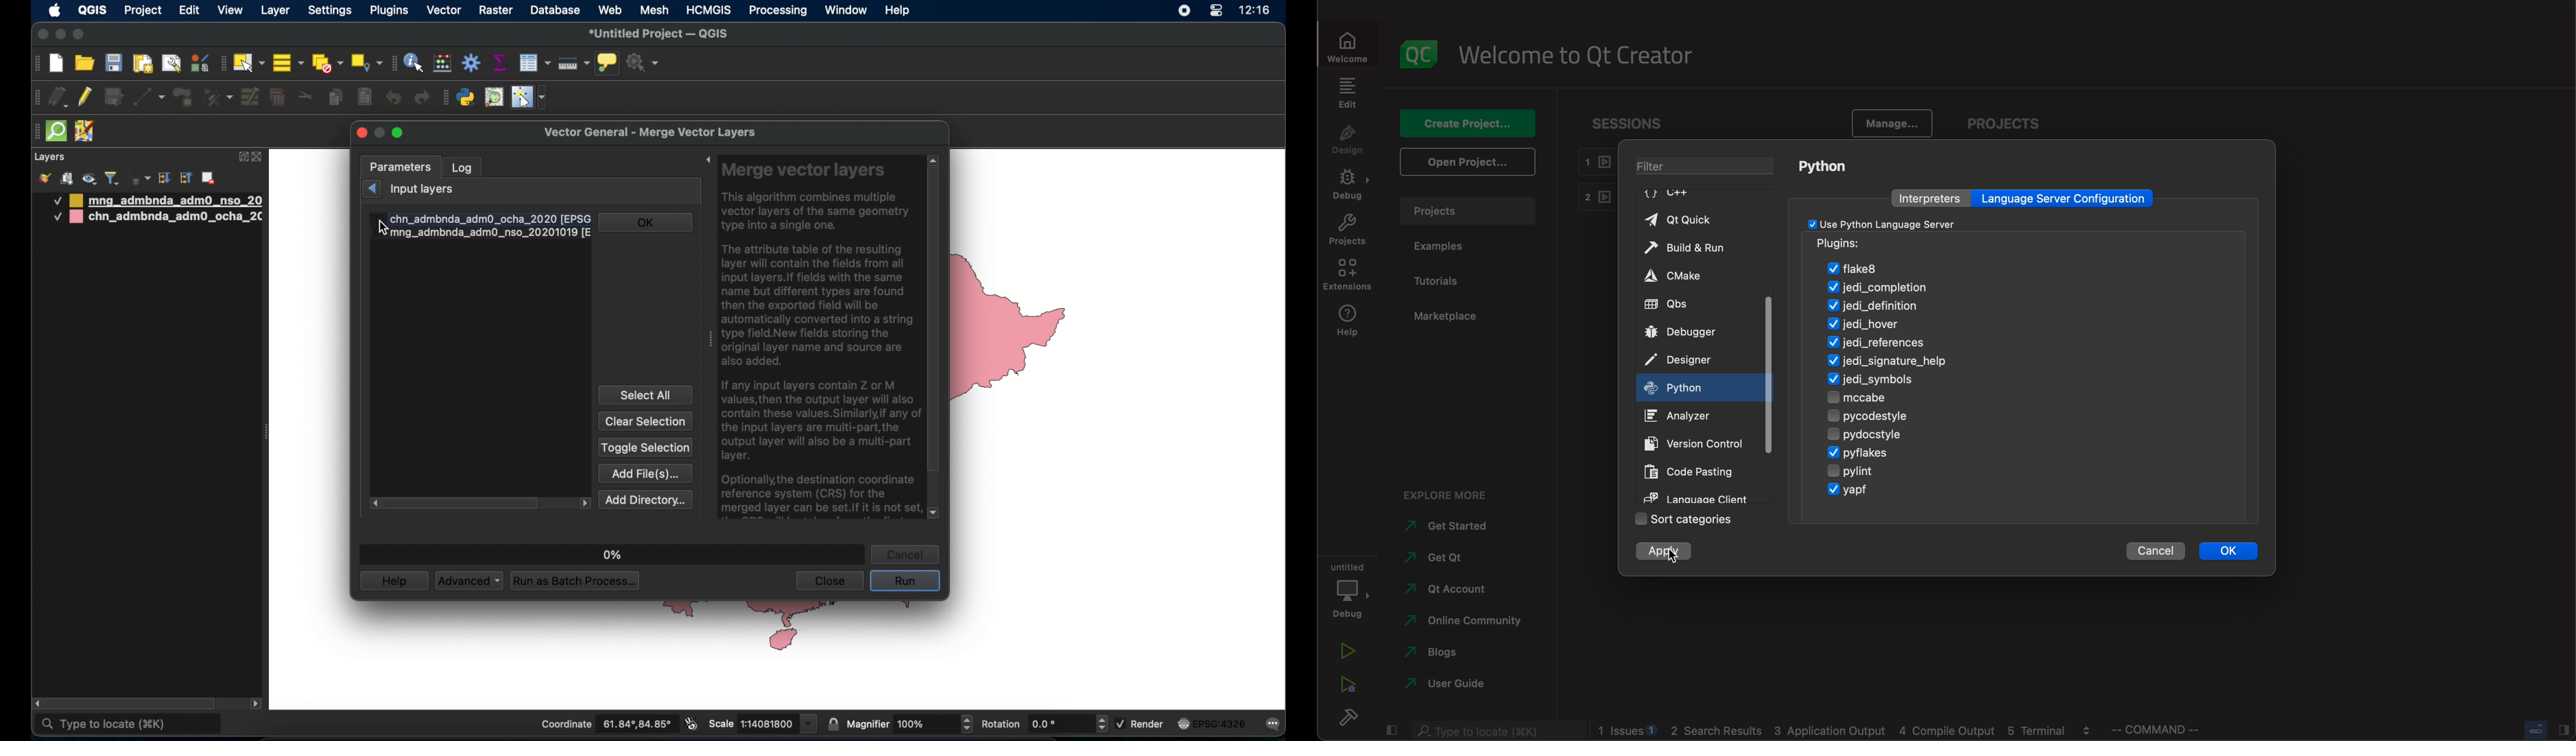 Image resolution: width=2576 pixels, height=756 pixels. I want to click on examples, so click(1442, 248).